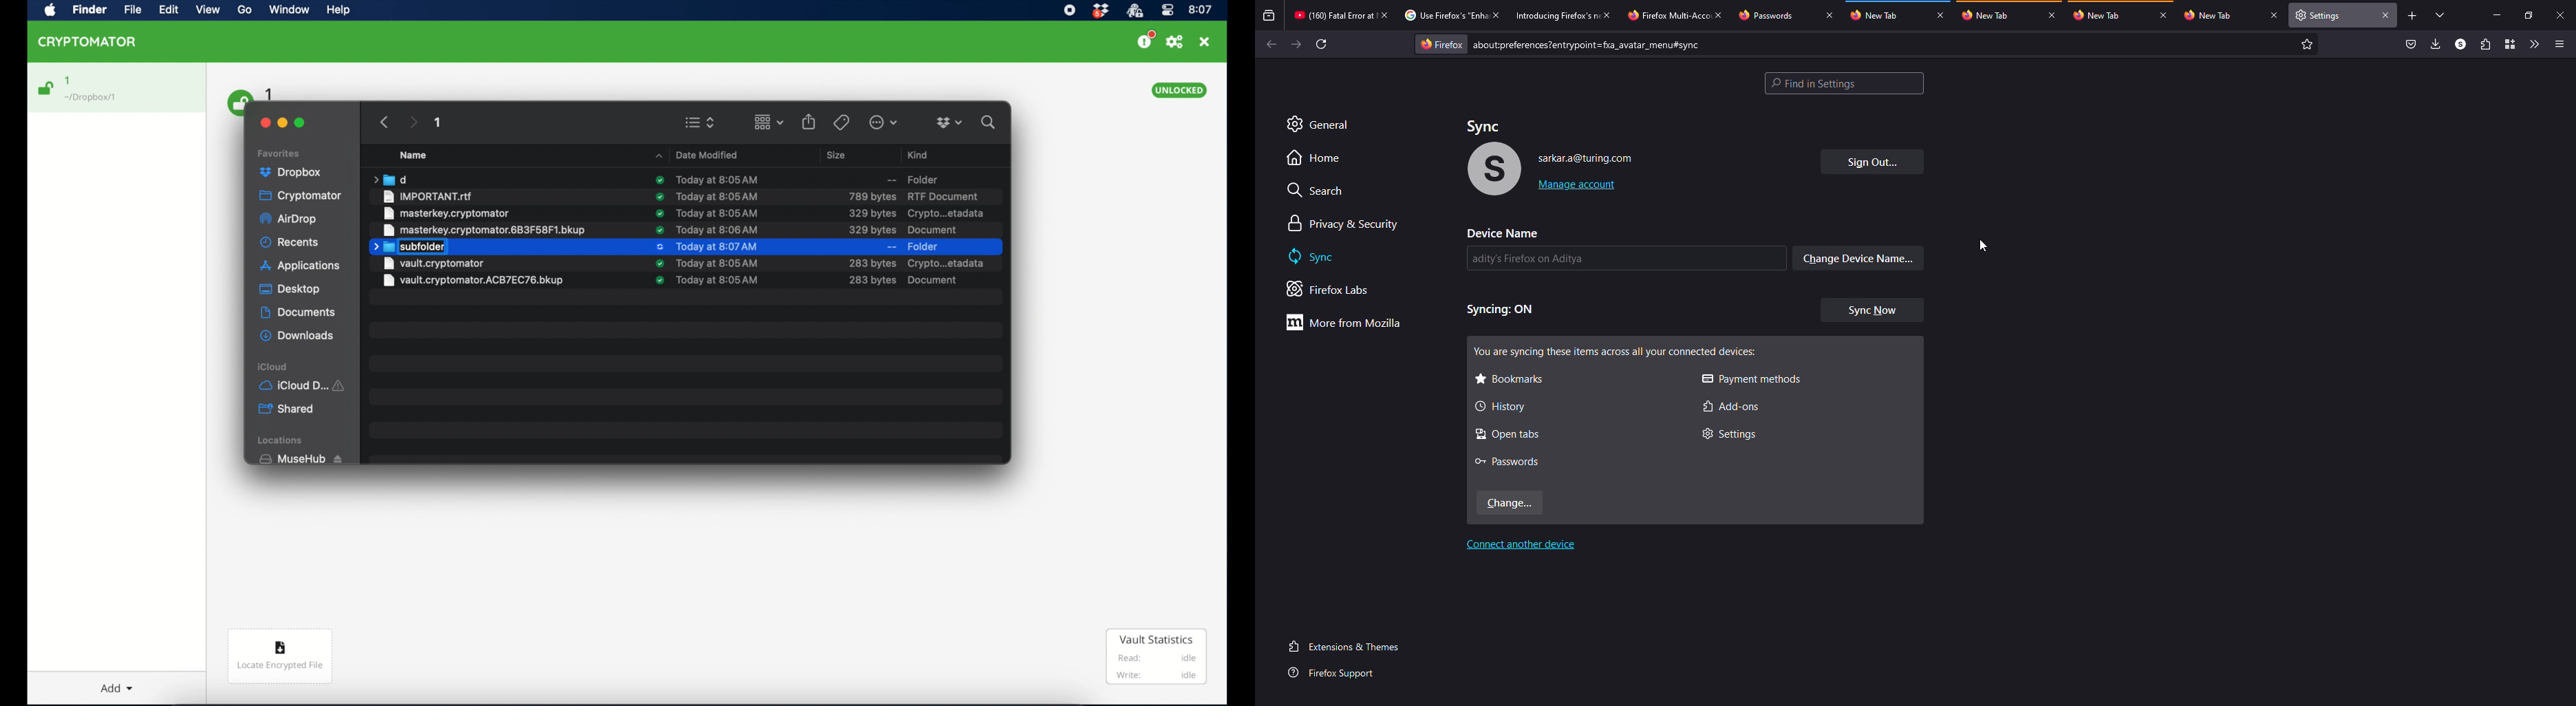  Describe the element at coordinates (891, 247) in the screenshot. I see `--` at that location.